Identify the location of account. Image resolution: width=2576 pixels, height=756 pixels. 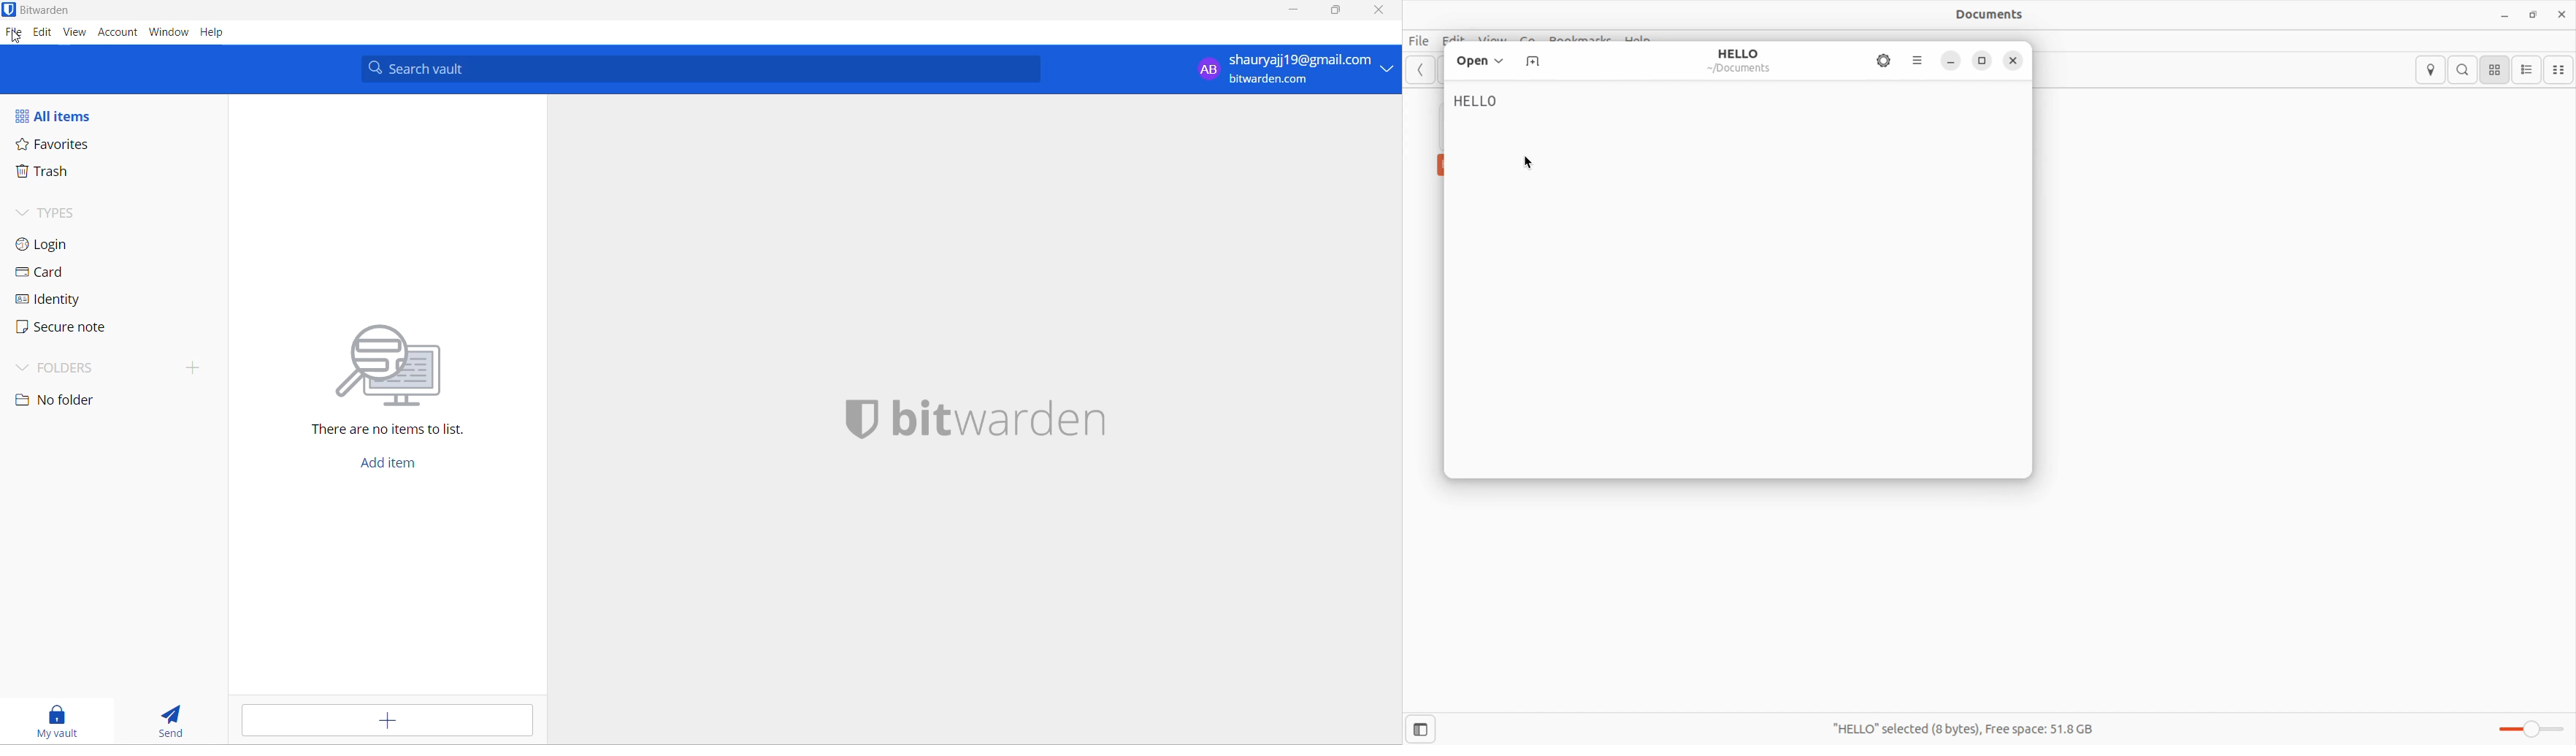
(118, 32).